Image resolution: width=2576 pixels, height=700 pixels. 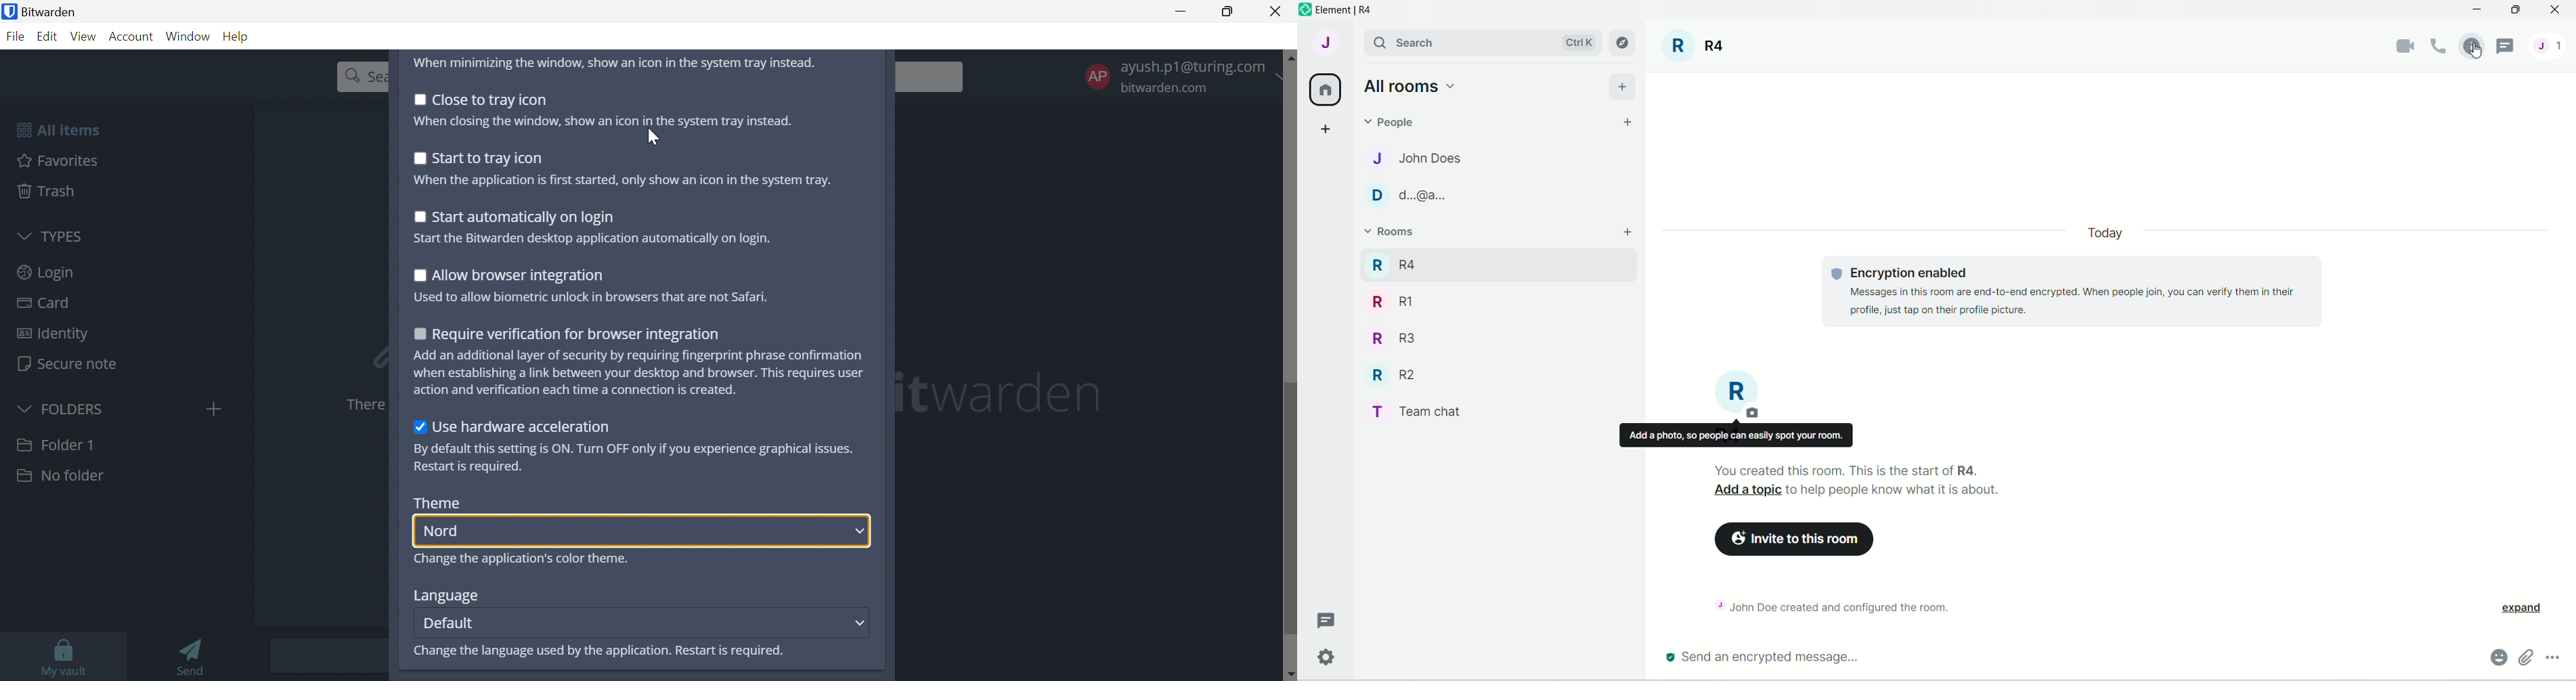 What do you see at coordinates (1696, 48) in the screenshot?
I see `room title` at bounding box center [1696, 48].